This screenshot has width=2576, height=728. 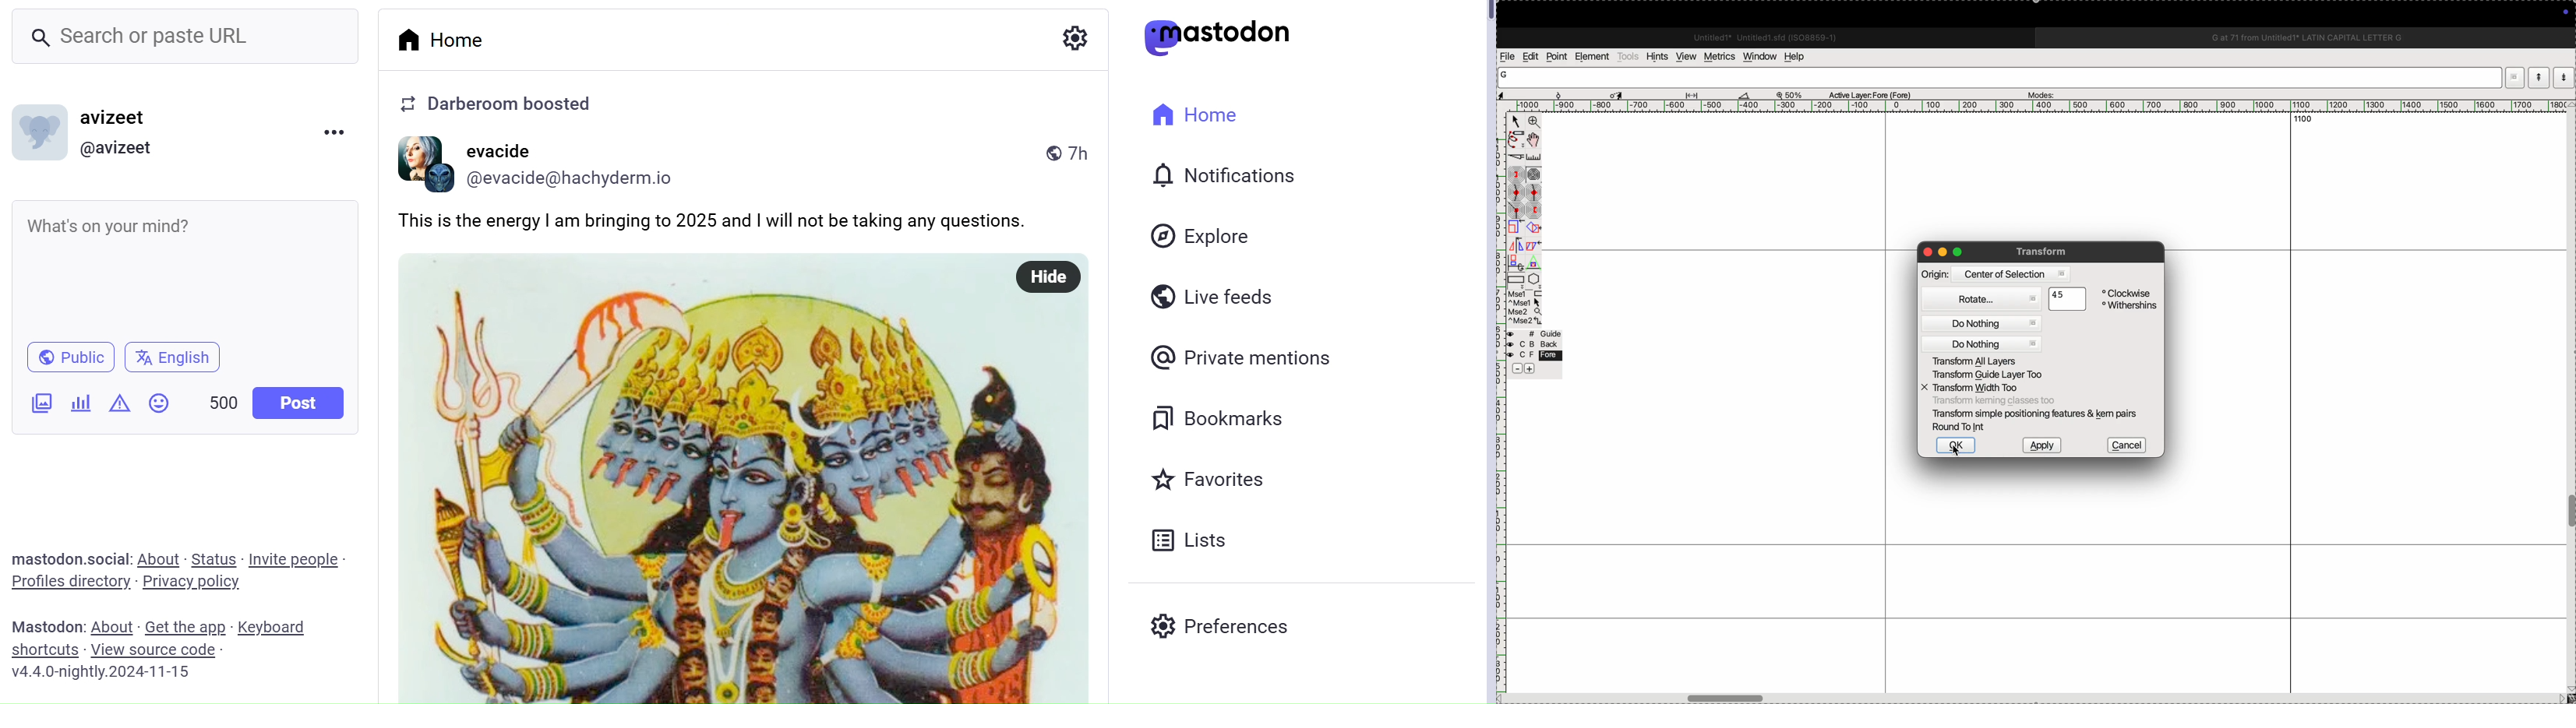 What do you see at coordinates (83, 404) in the screenshot?
I see `Poll` at bounding box center [83, 404].